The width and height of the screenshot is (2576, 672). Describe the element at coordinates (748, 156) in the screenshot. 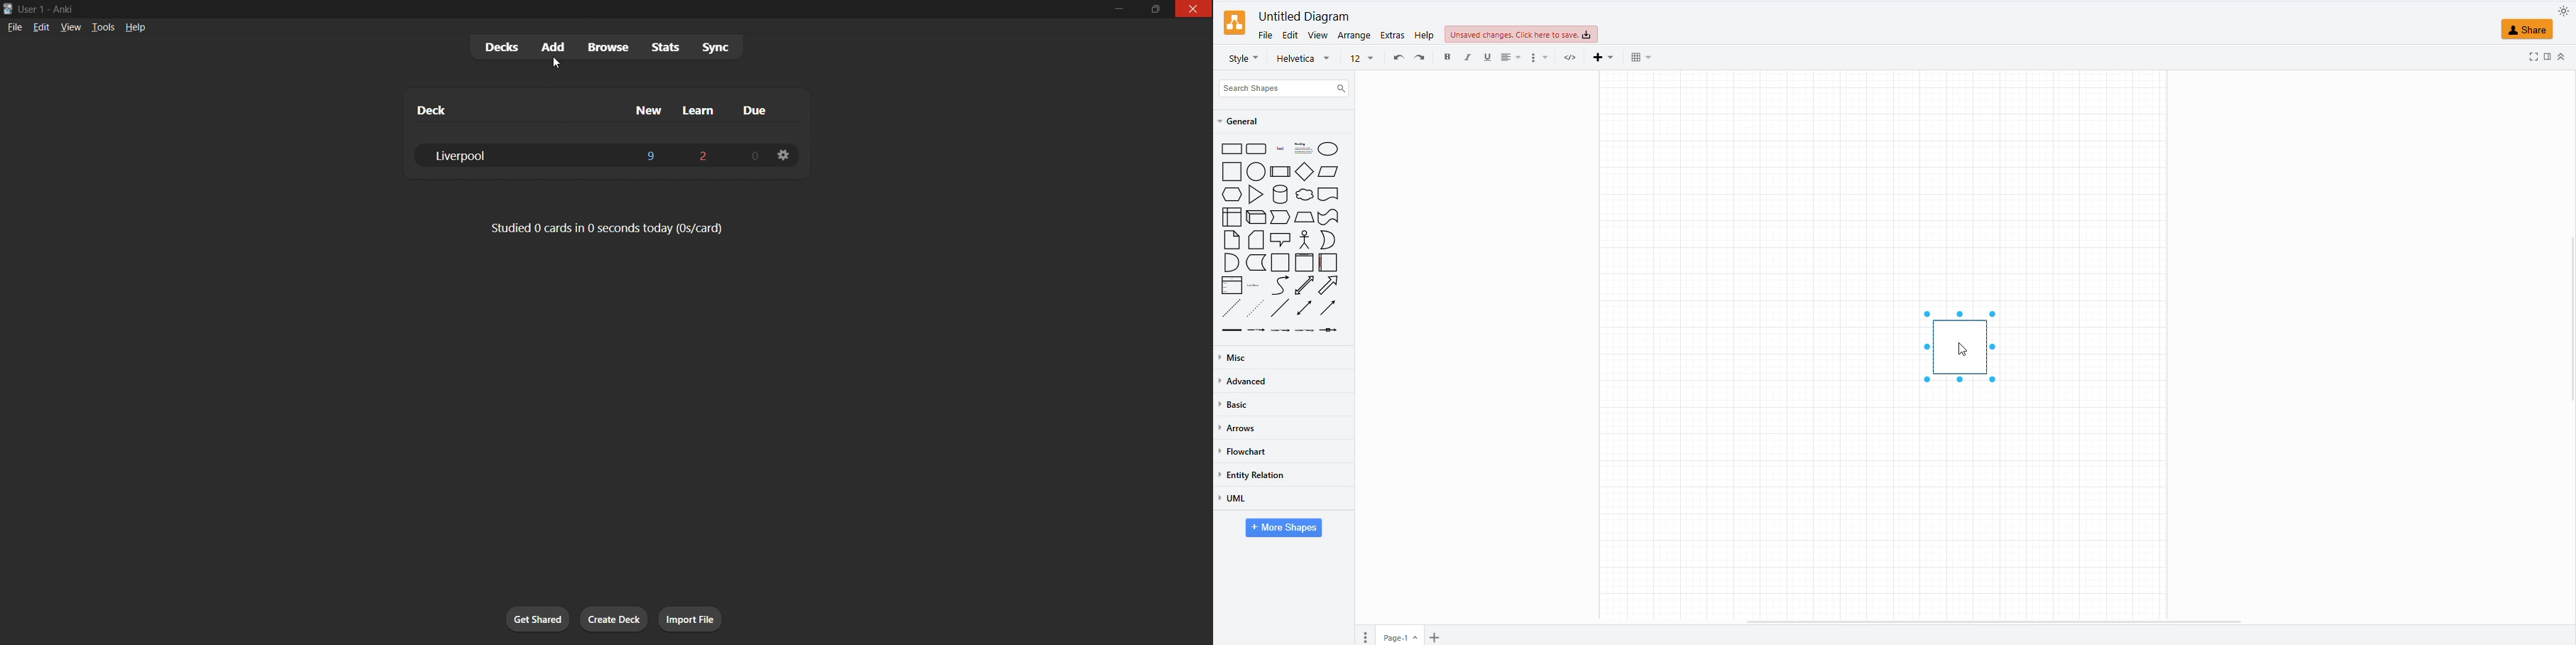

I see `0` at that location.